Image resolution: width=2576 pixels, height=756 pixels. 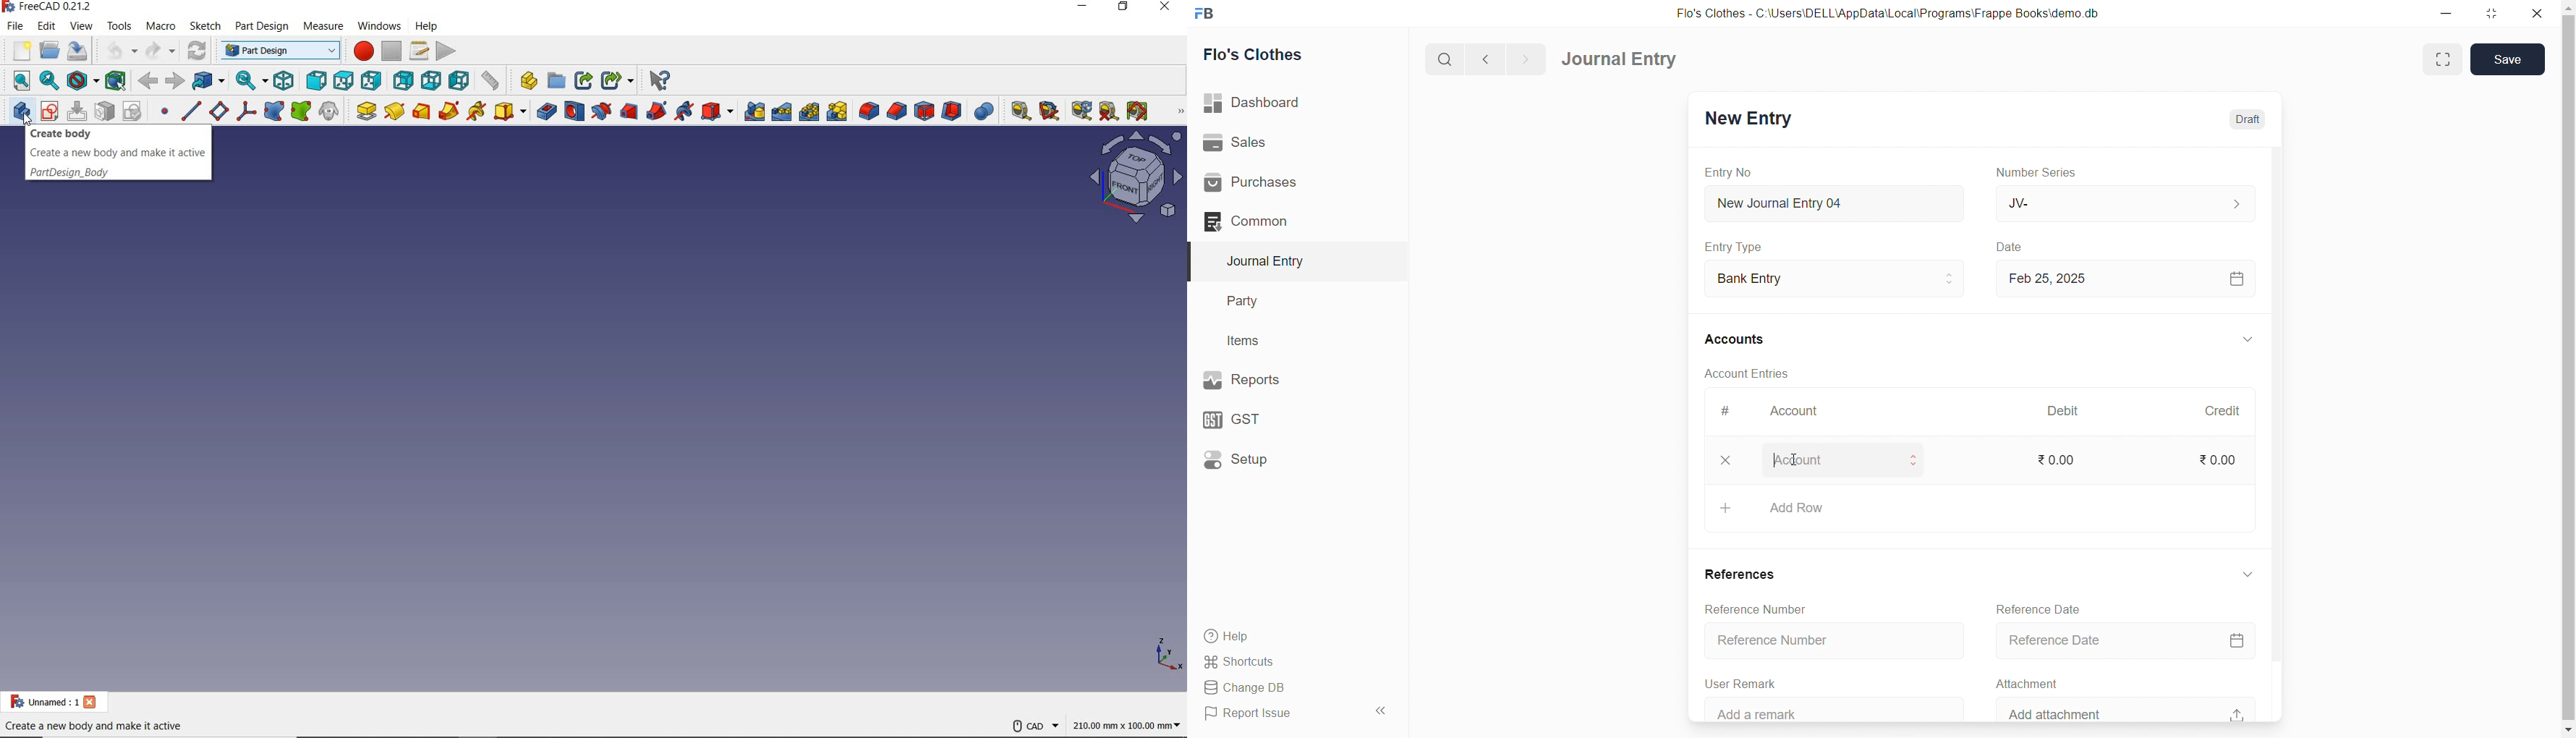 What do you see at coordinates (1754, 120) in the screenshot?
I see `New Entry` at bounding box center [1754, 120].